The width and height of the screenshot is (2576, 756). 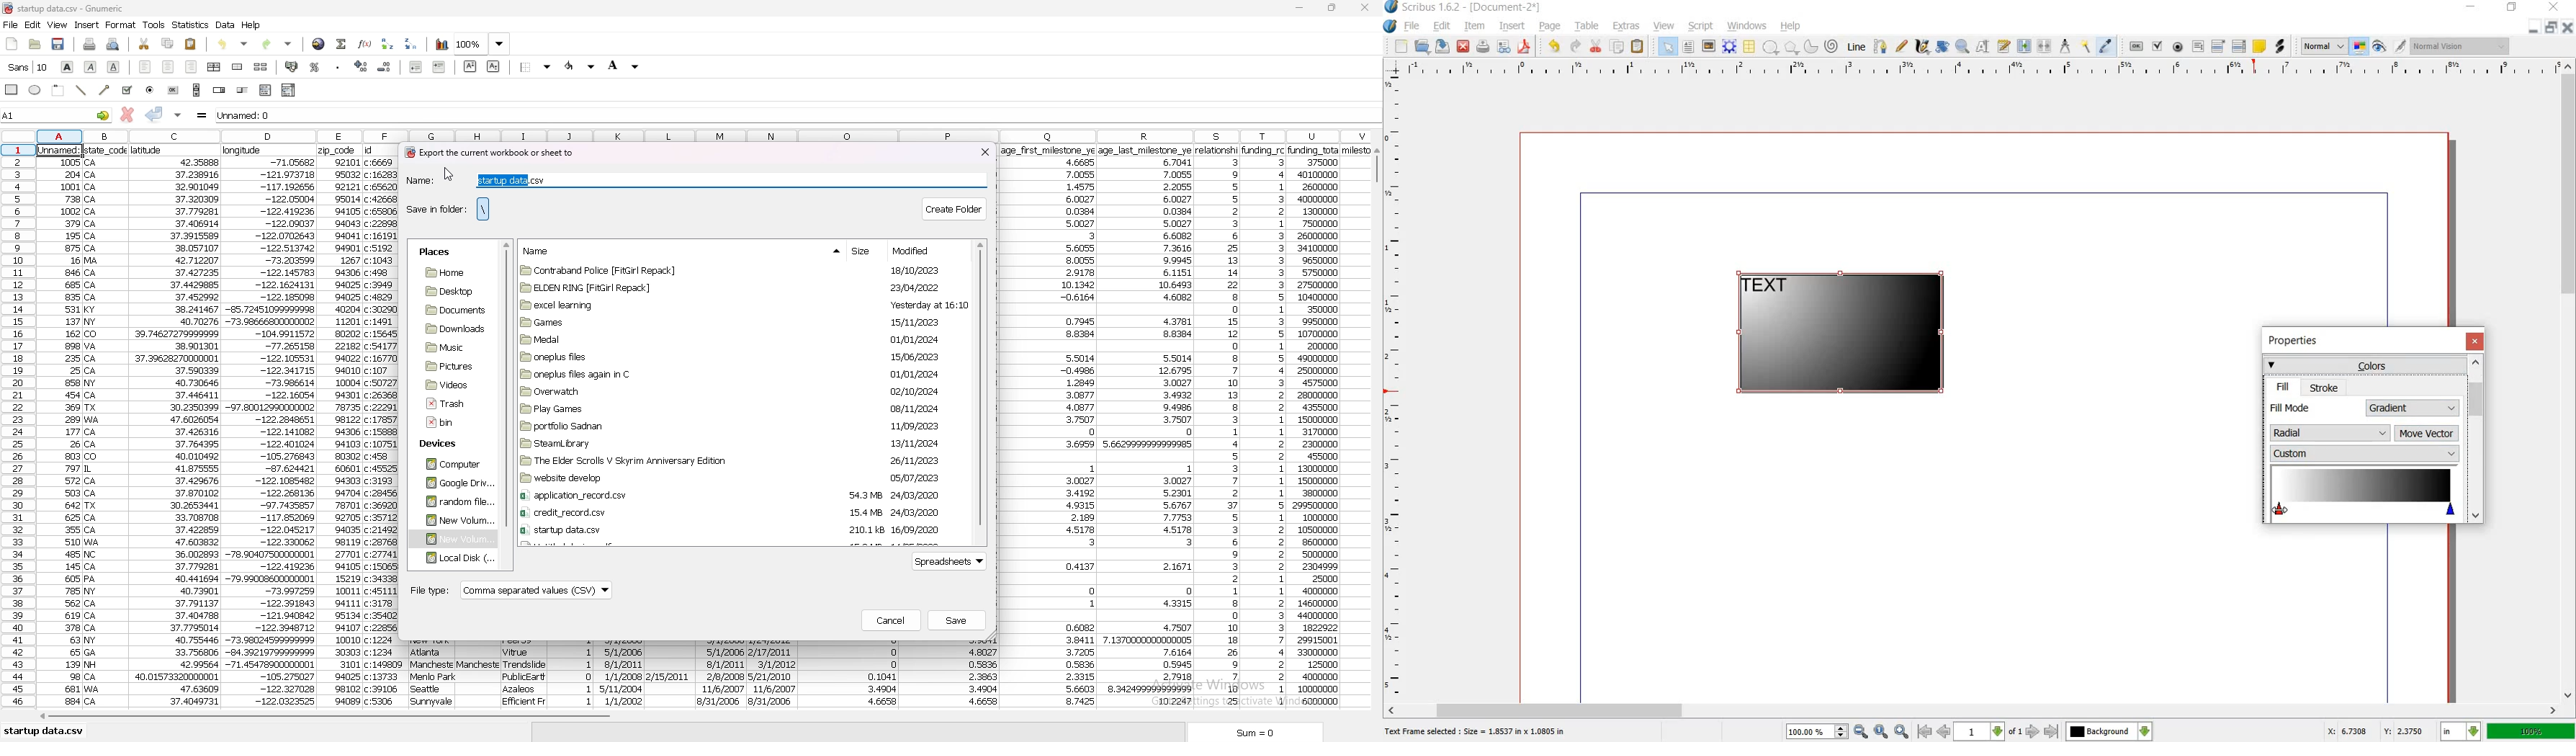 What do you see at coordinates (290, 90) in the screenshot?
I see `combo box` at bounding box center [290, 90].